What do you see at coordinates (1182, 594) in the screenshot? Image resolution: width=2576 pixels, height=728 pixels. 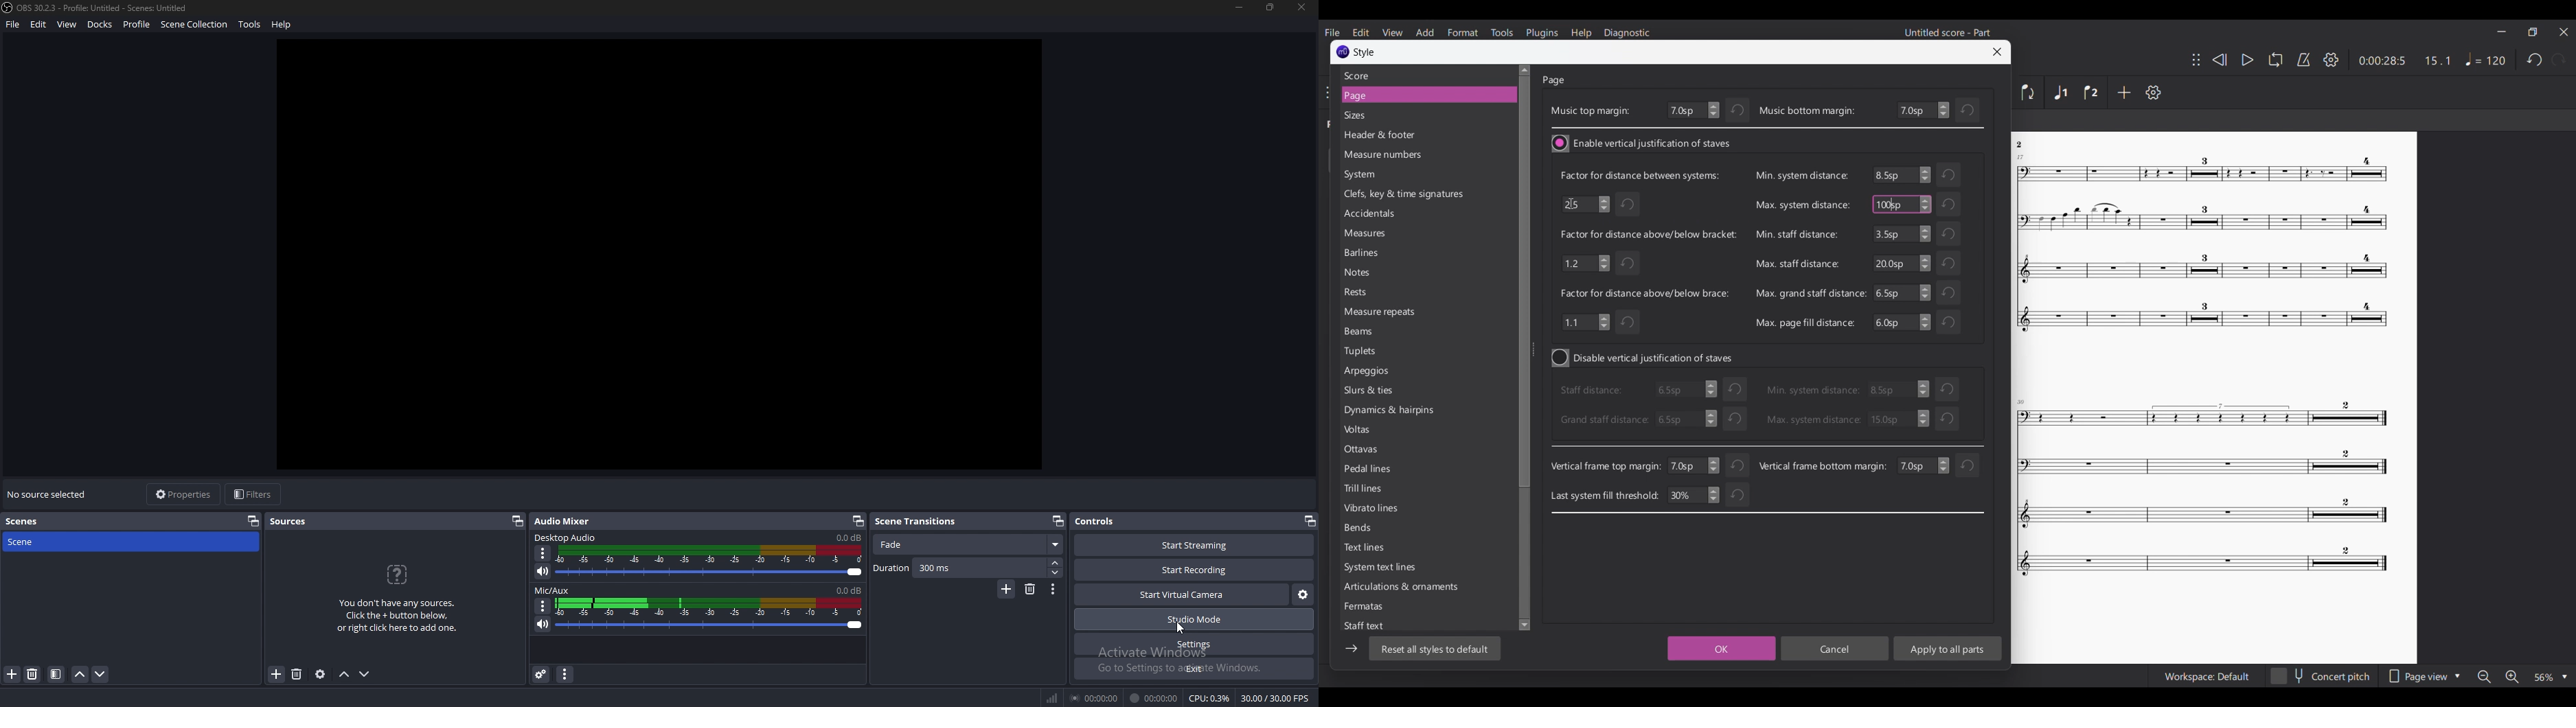 I see `Start virtual camera` at bounding box center [1182, 594].